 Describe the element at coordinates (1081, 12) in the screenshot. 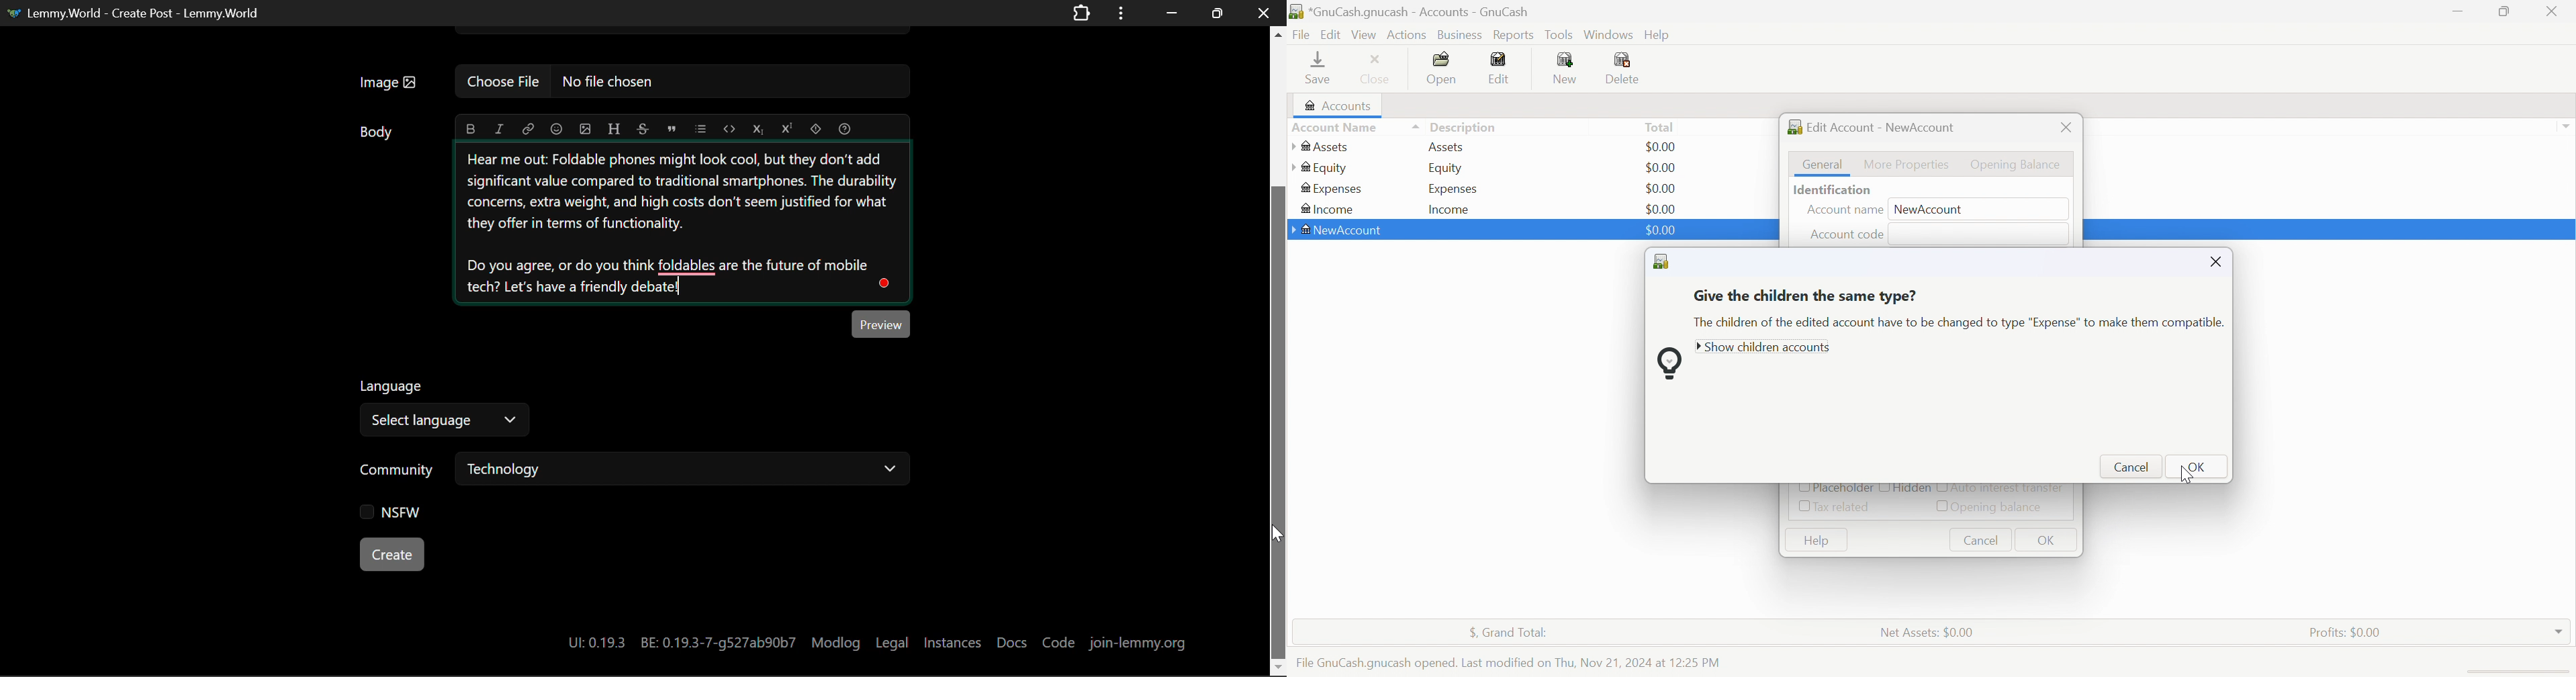

I see `Extensions` at that location.